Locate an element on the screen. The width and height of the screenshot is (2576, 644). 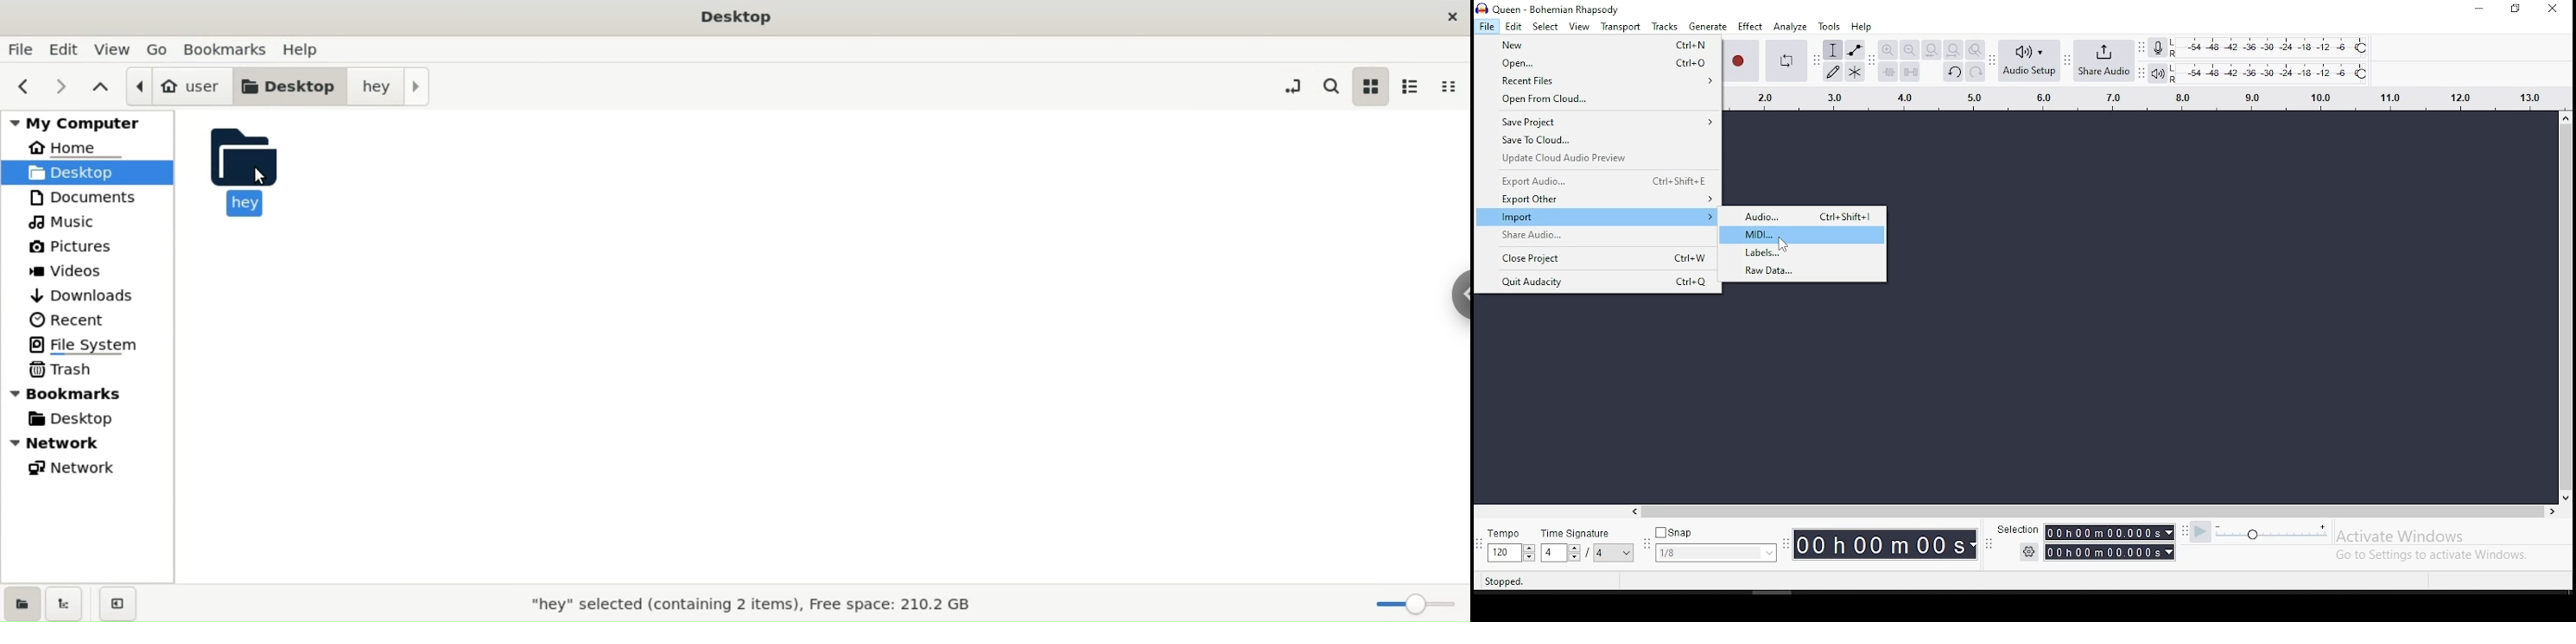
Open is located at coordinates (1596, 64).